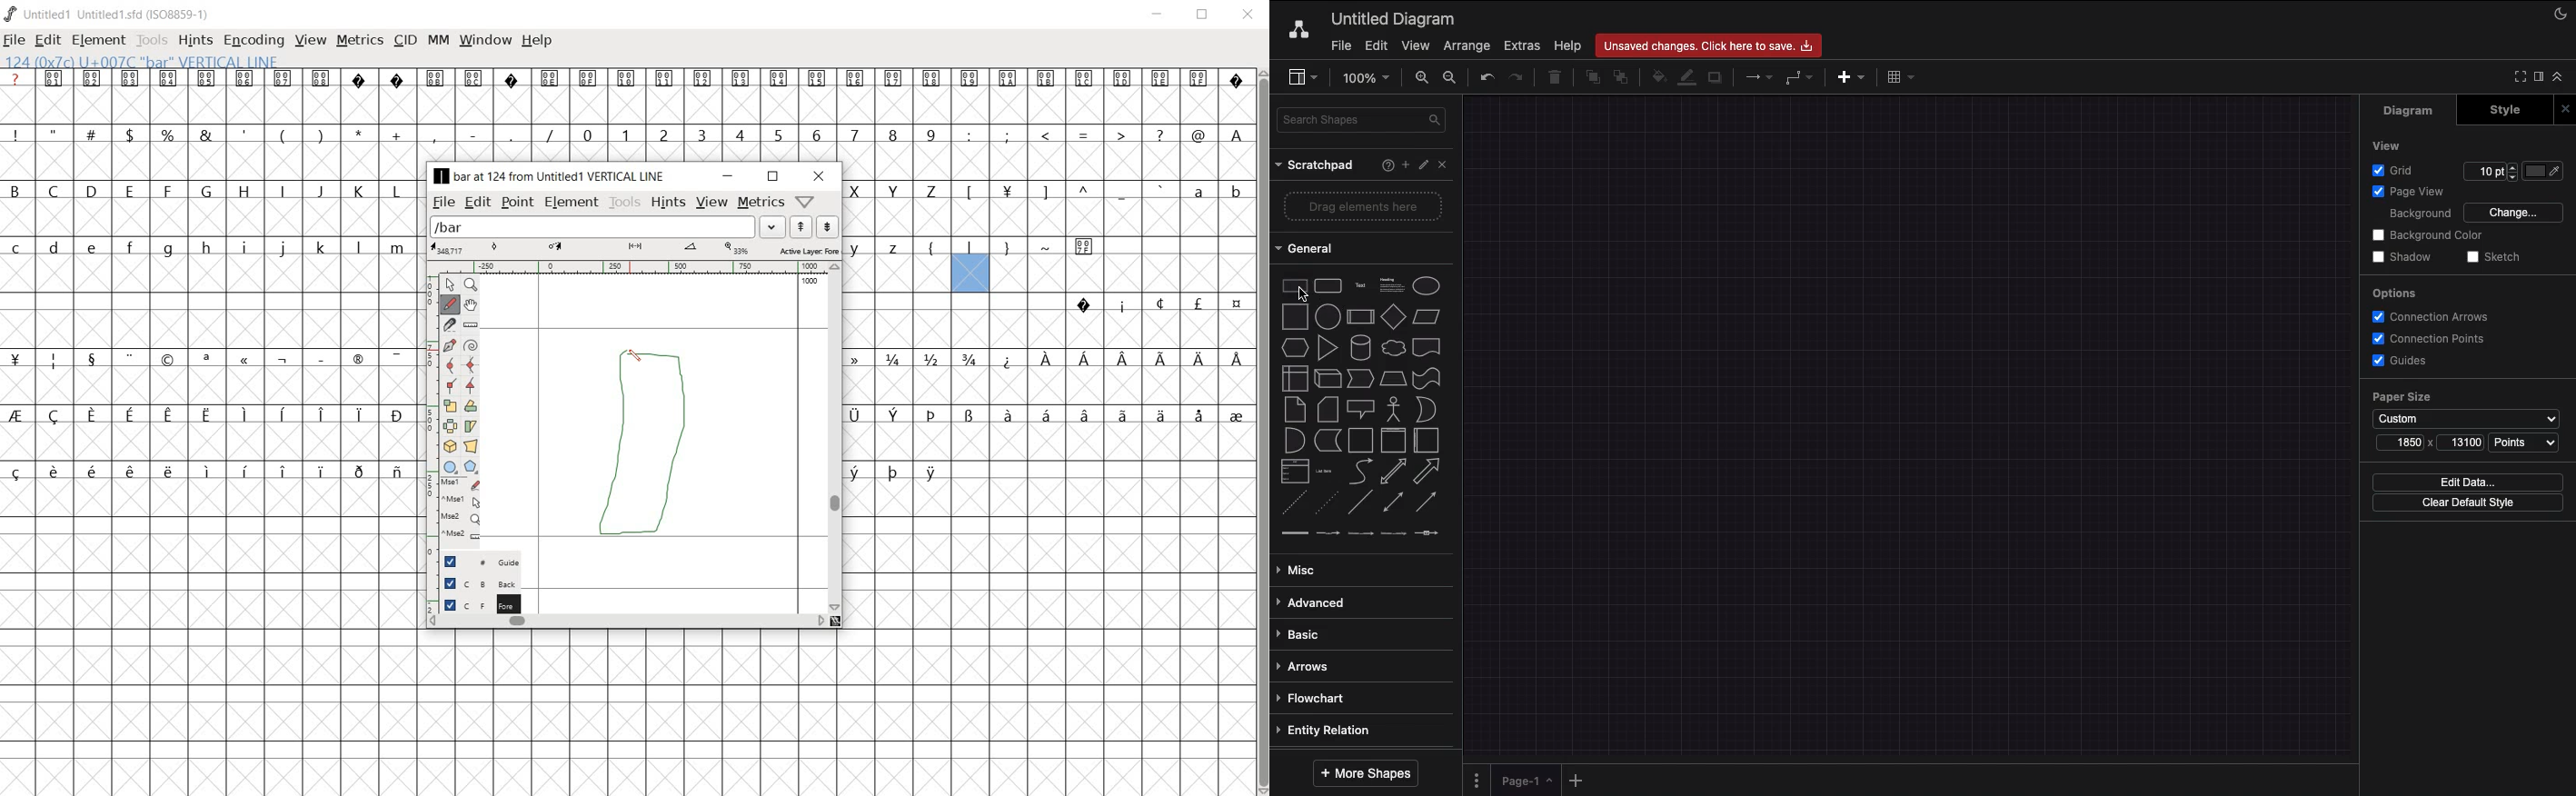  What do you see at coordinates (552, 177) in the screenshot?
I see `BAR AT 124 FROM UNTITLED1 VERTICAL LINE` at bounding box center [552, 177].